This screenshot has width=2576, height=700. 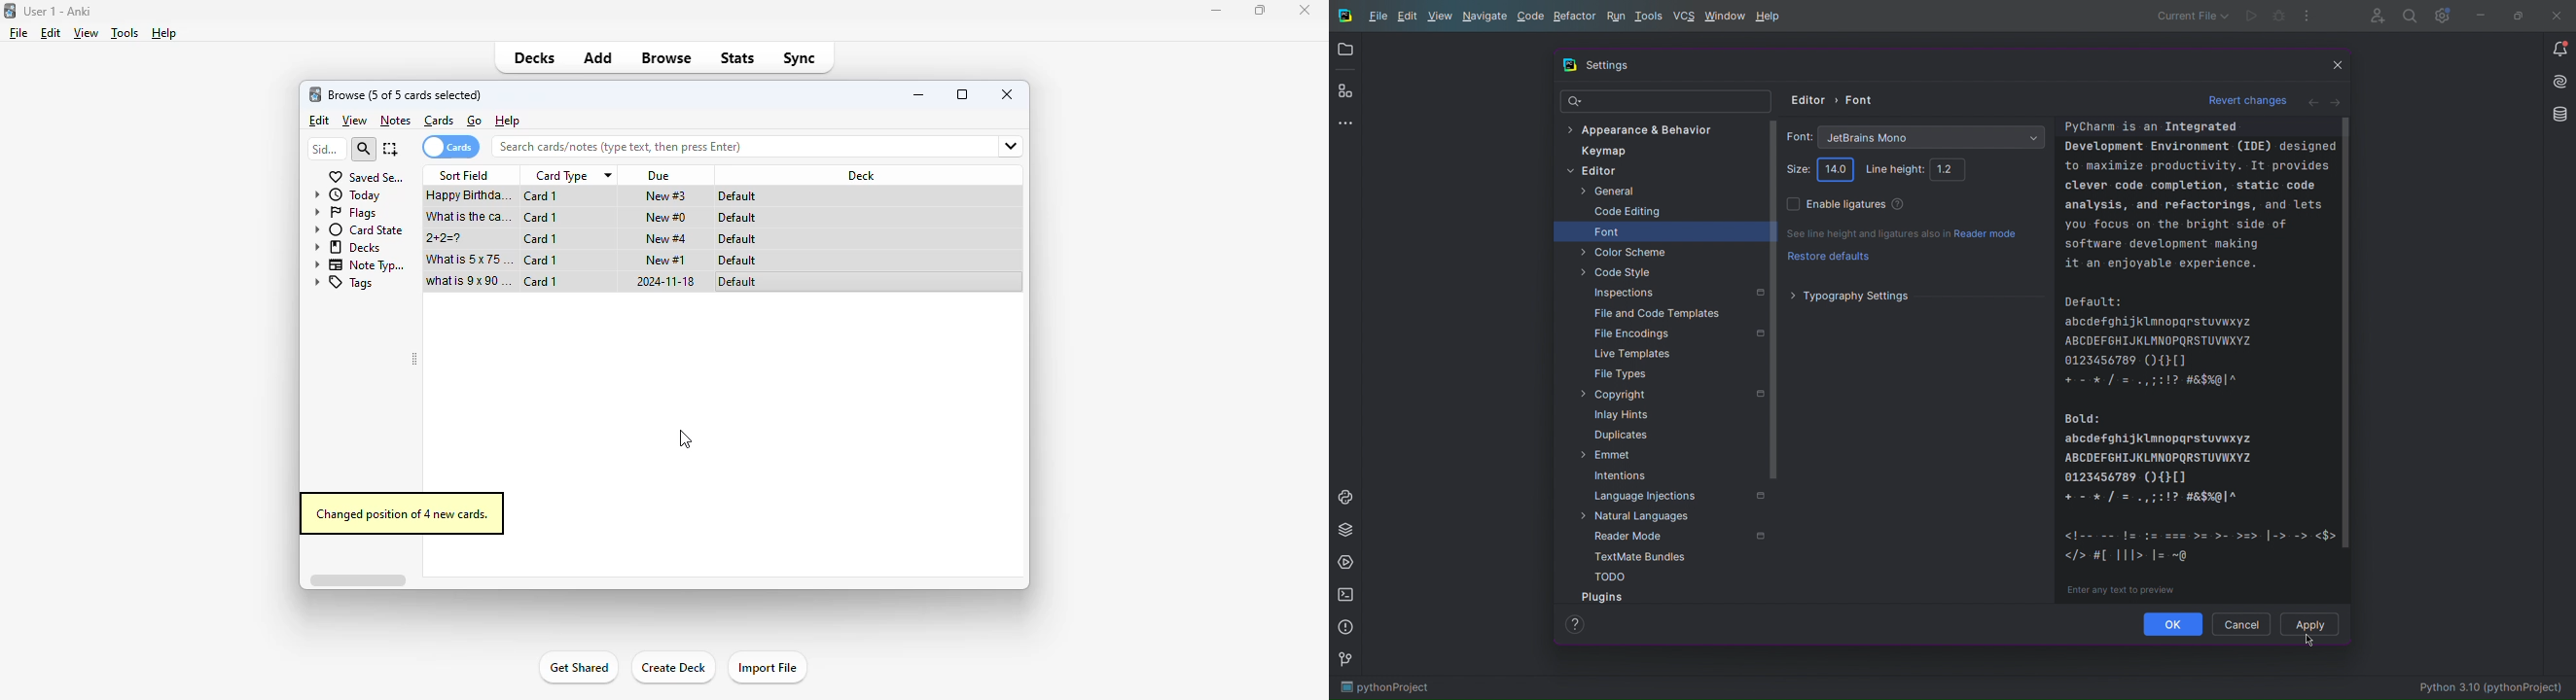 What do you see at coordinates (1603, 192) in the screenshot?
I see `General` at bounding box center [1603, 192].